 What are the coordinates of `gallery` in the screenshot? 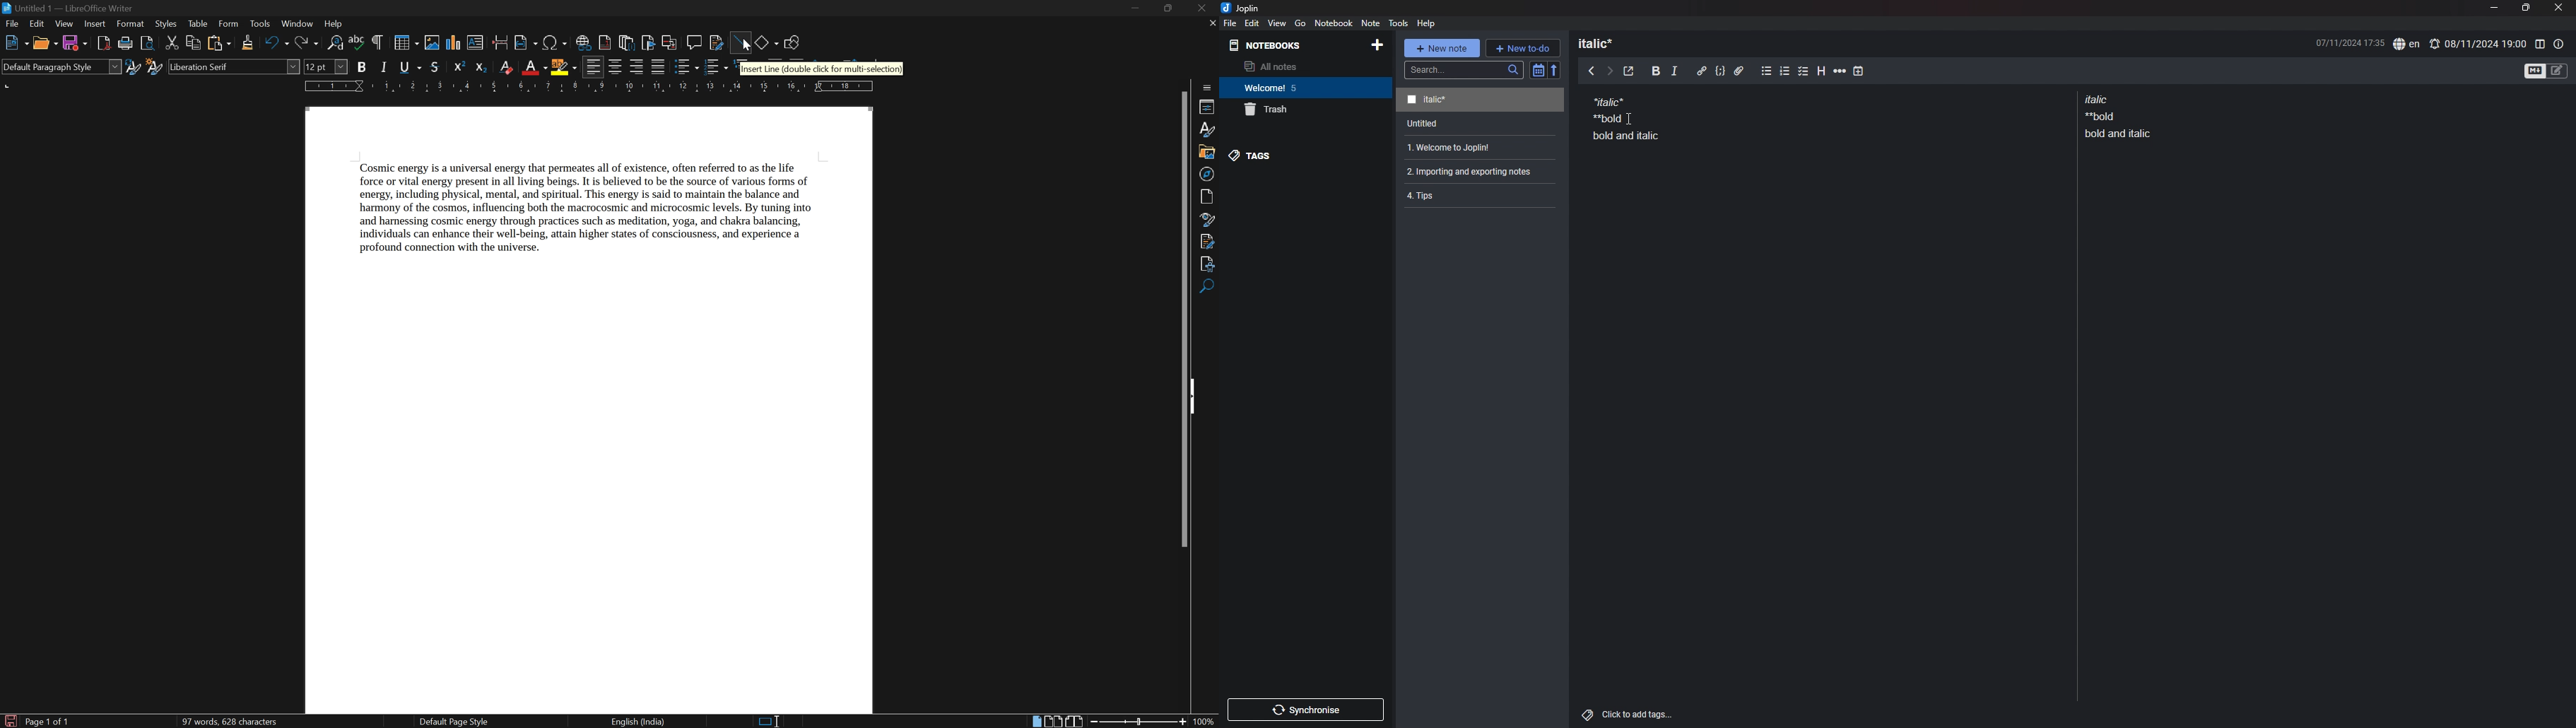 It's located at (1207, 153).